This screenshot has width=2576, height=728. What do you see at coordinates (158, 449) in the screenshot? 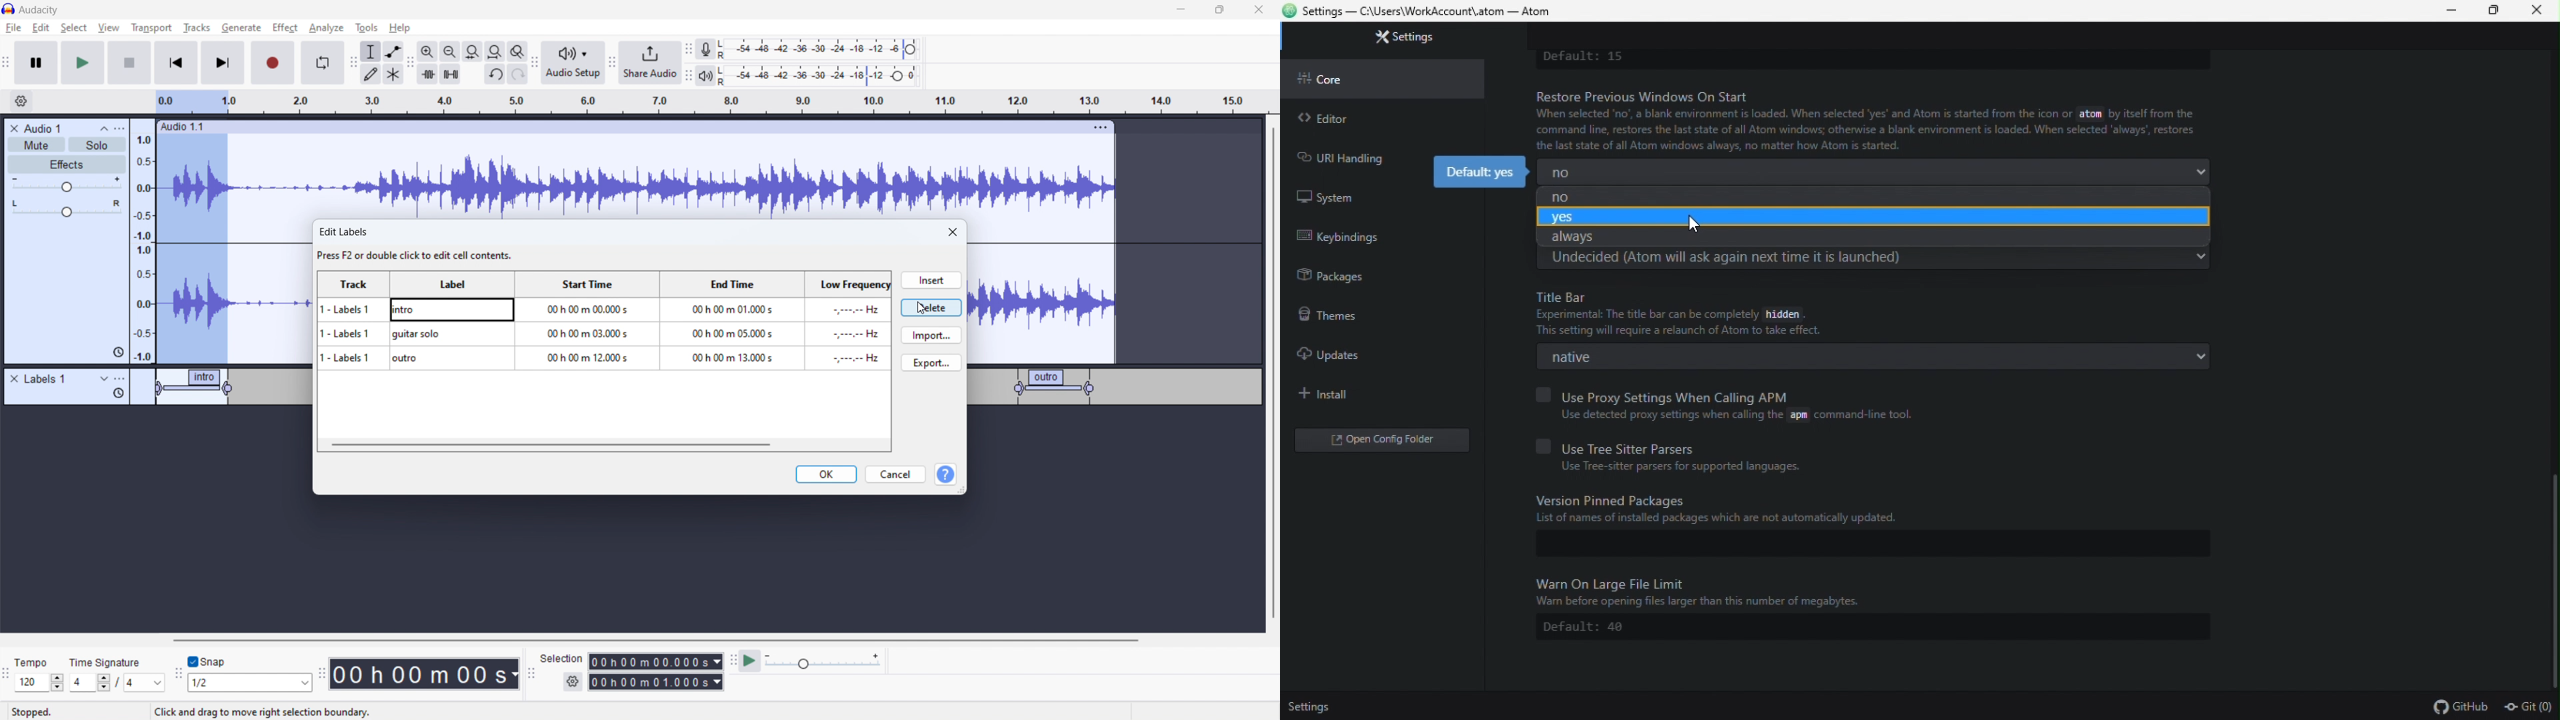
I see `timeline` at bounding box center [158, 449].